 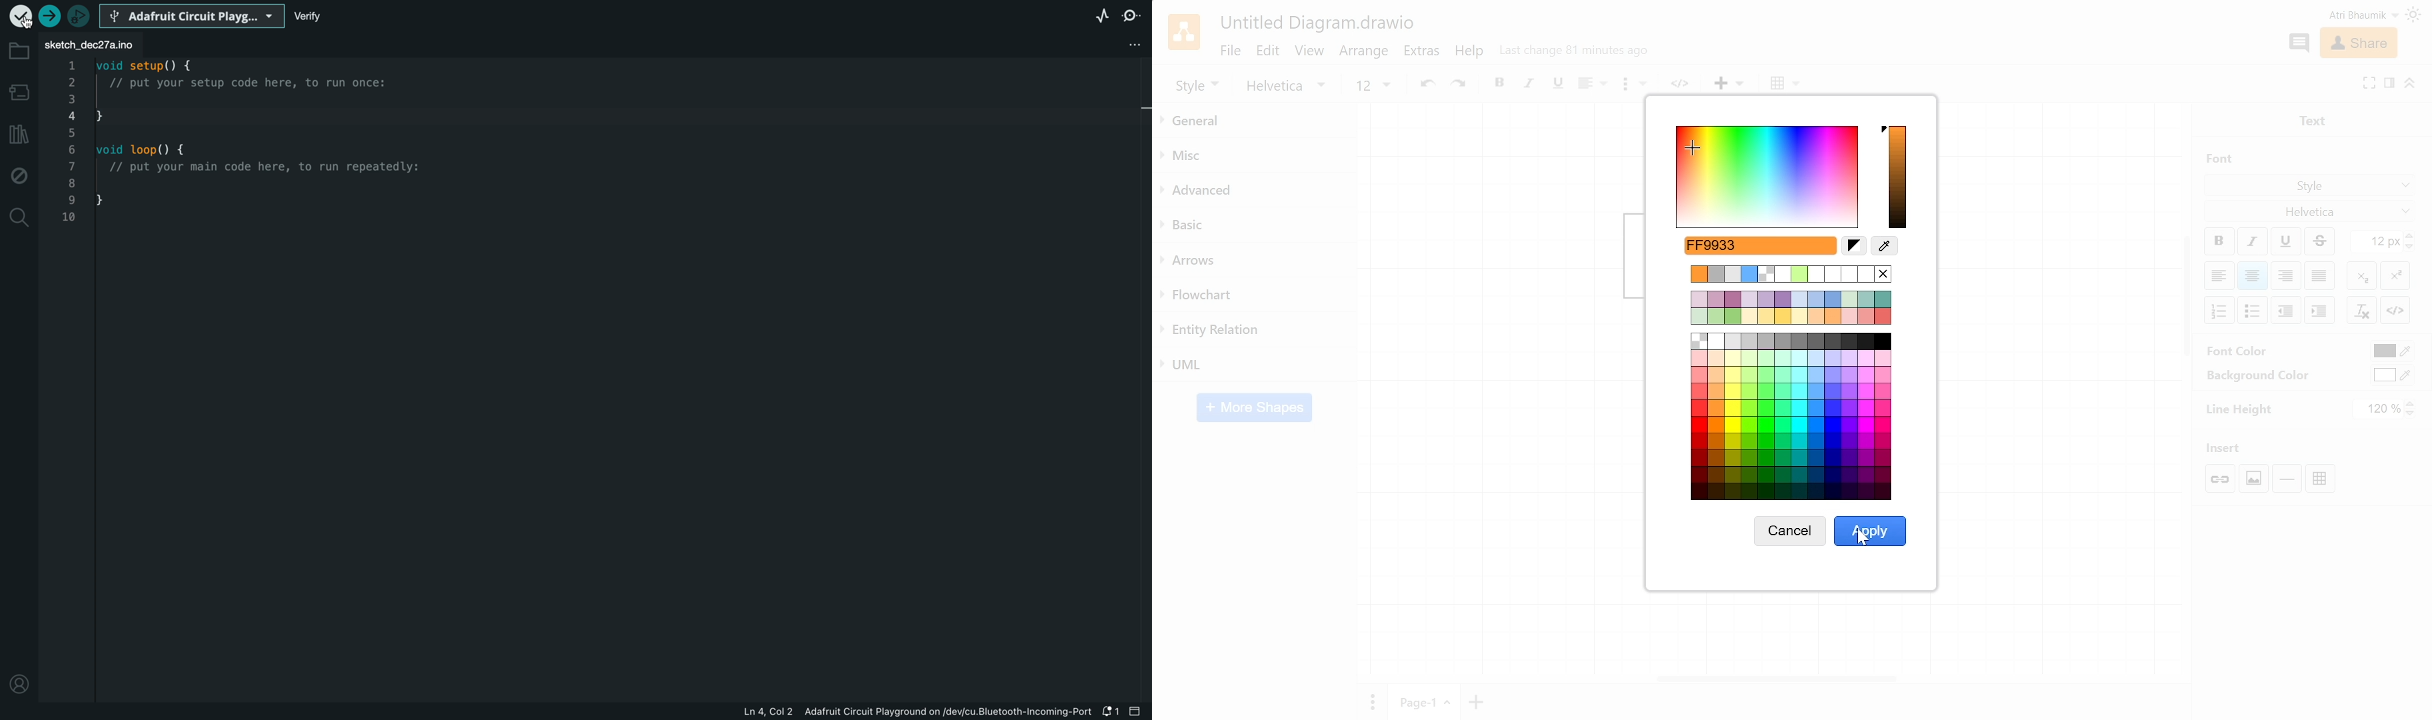 What do you see at coordinates (1870, 531) in the screenshot?
I see `Apply` at bounding box center [1870, 531].